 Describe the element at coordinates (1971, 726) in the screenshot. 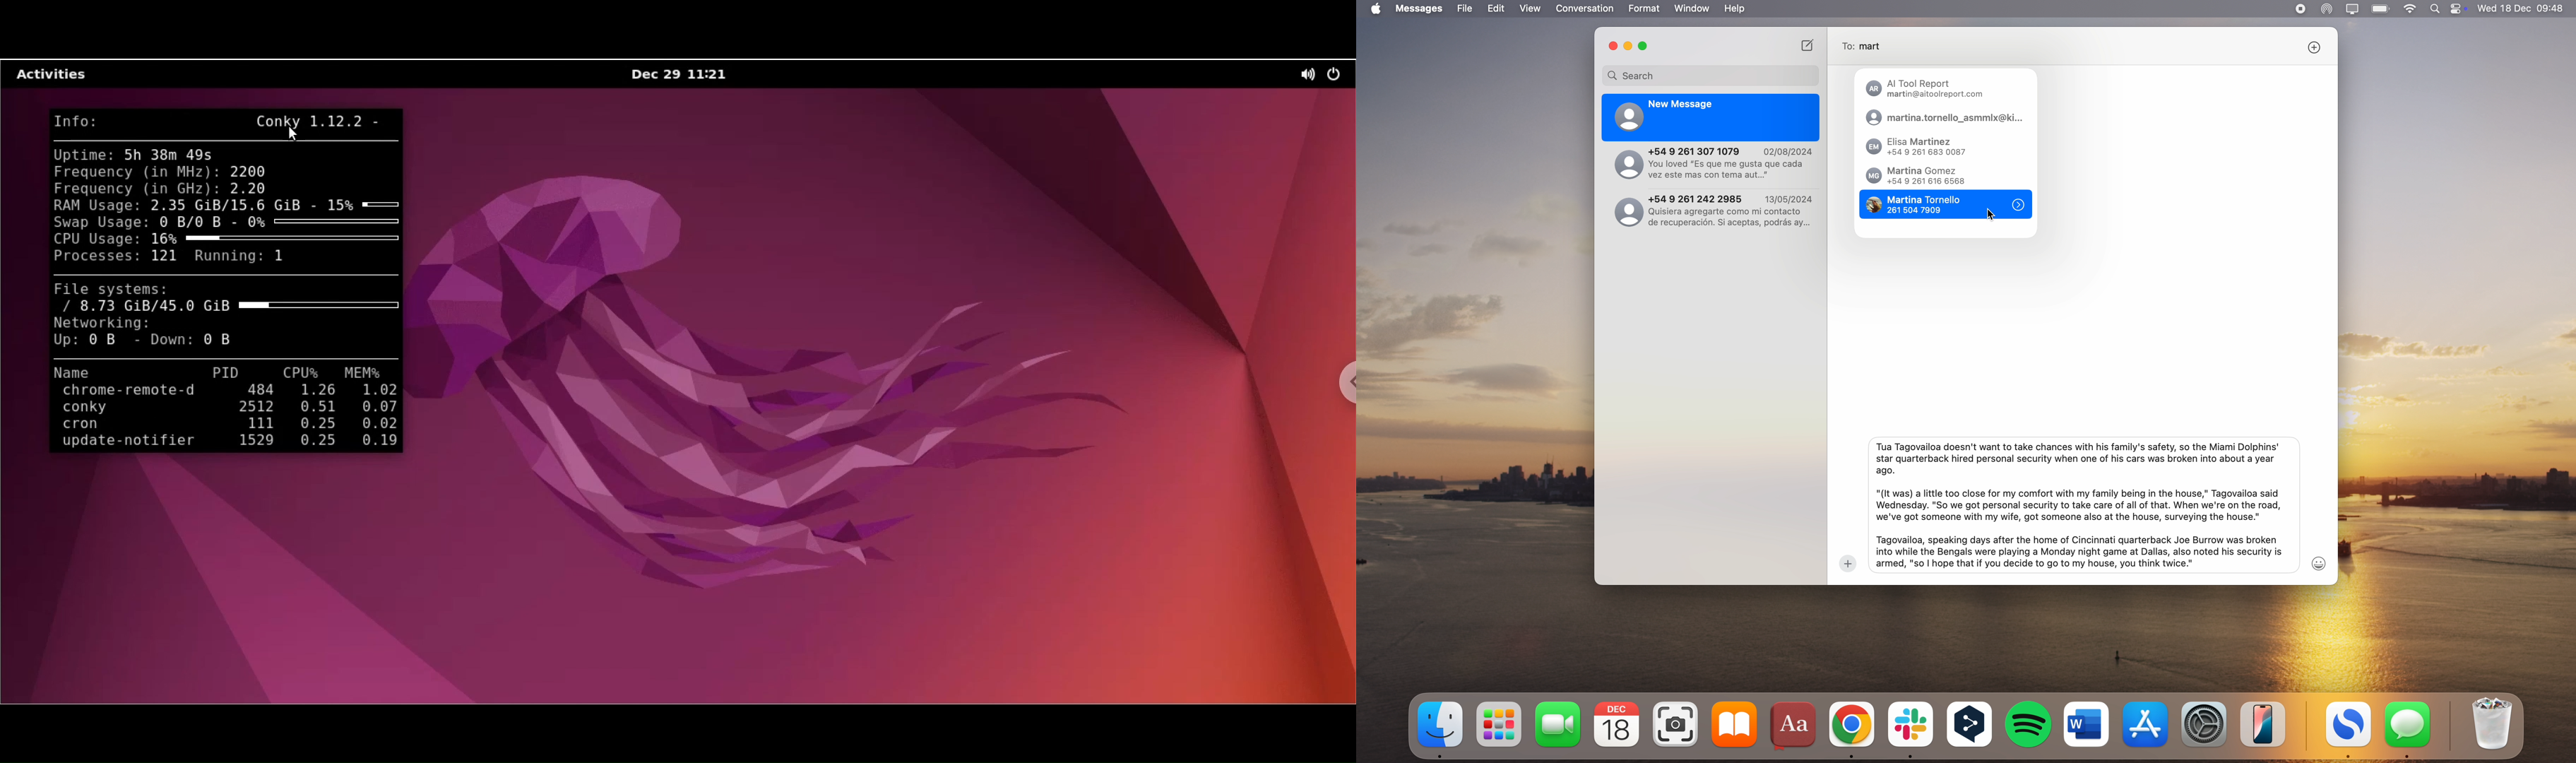

I see `deepl` at that location.